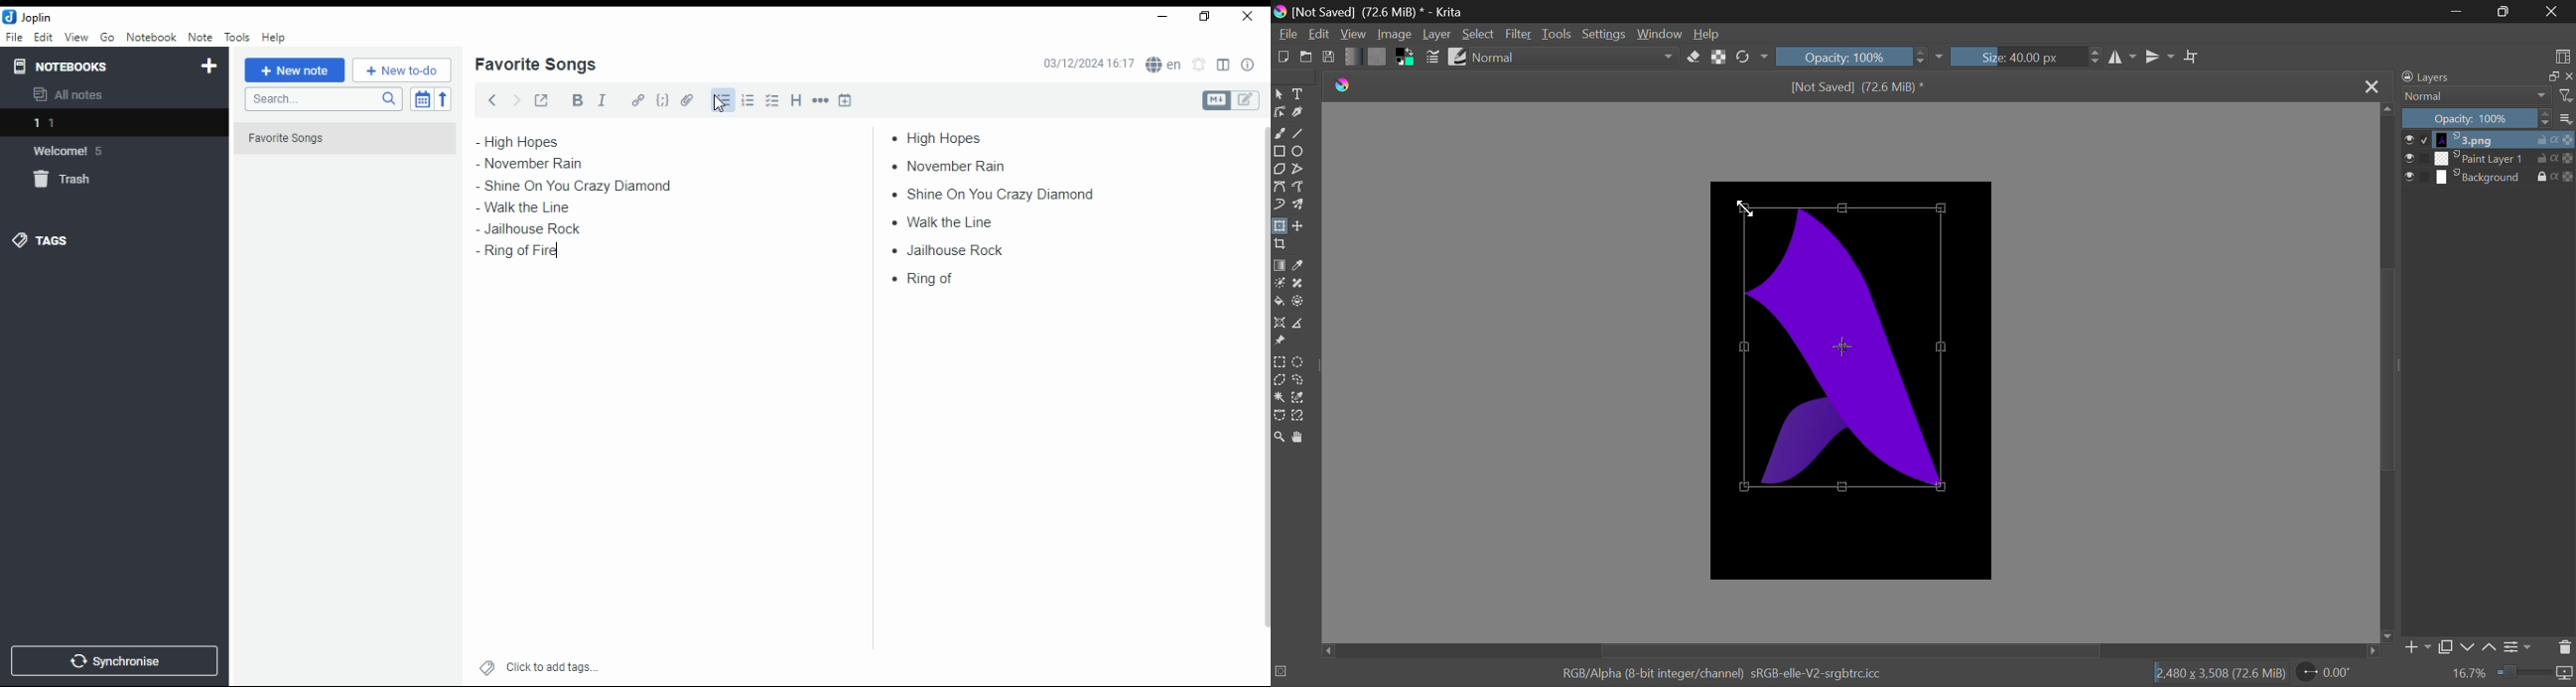 This screenshot has height=700, width=2576. Describe the element at coordinates (1694, 57) in the screenshot. I see `Erase` at that location.